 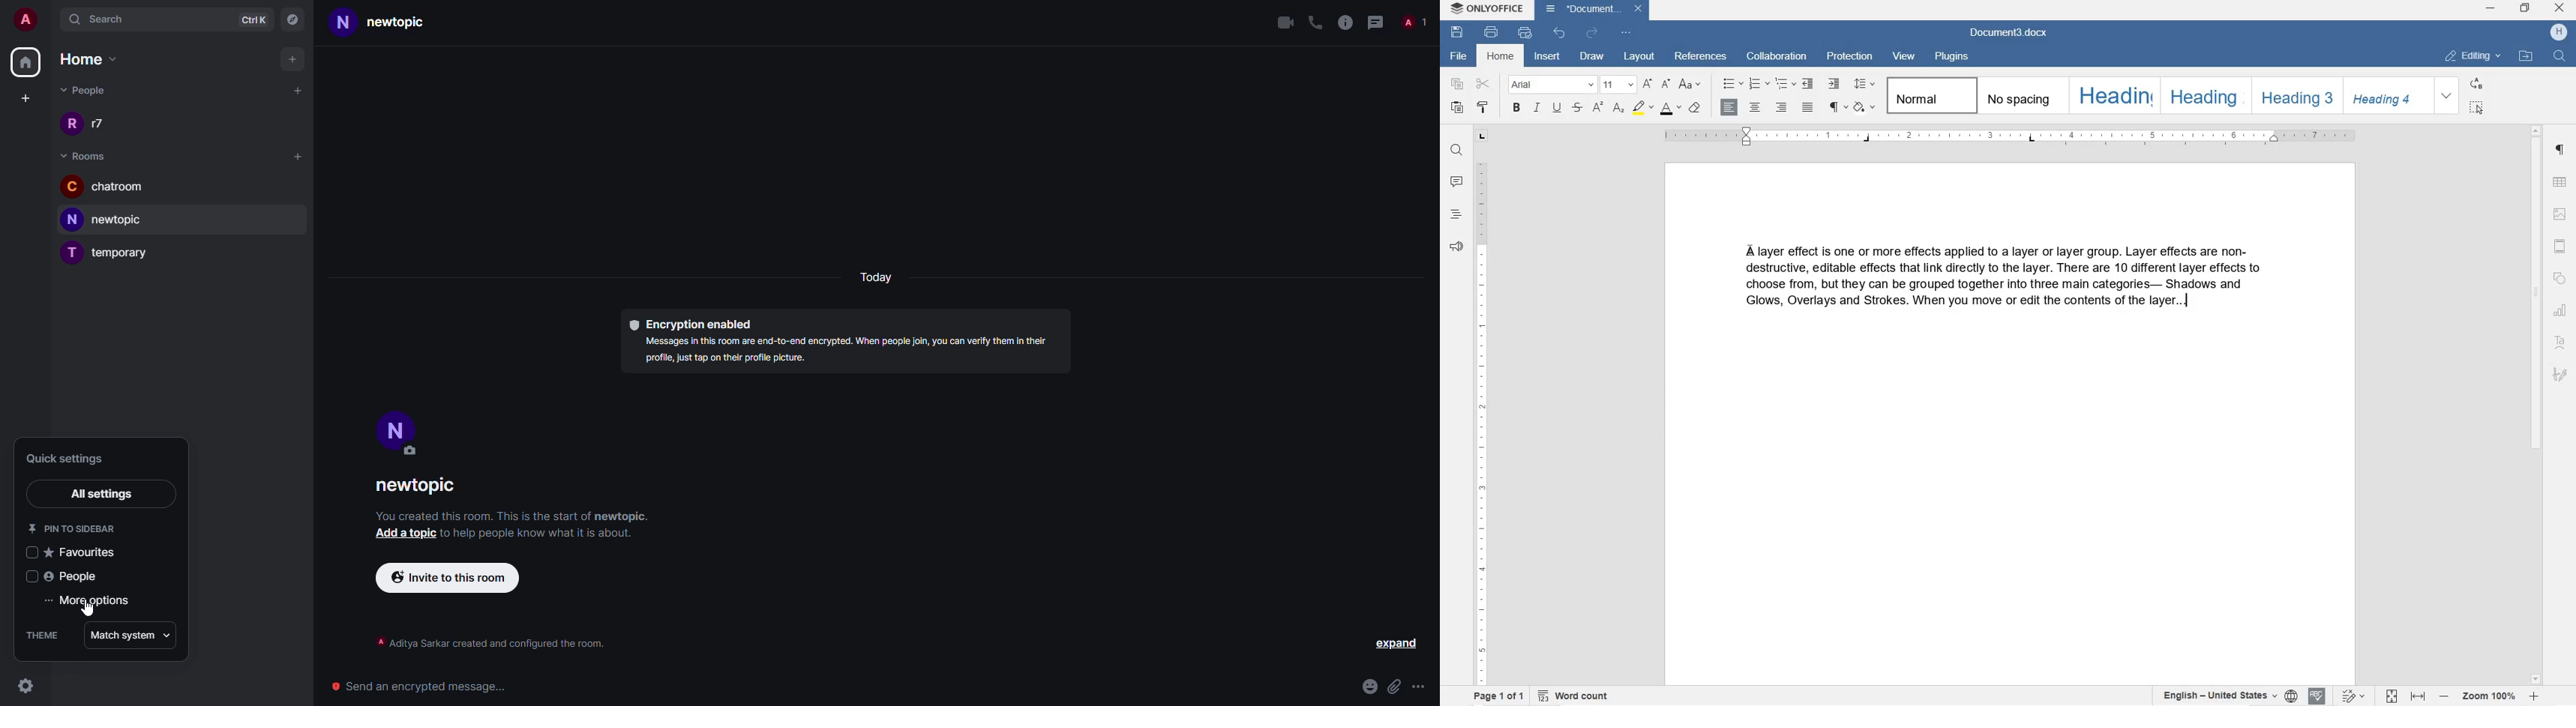 I want to click on DECREASE INDENT, so click(x=1808, y=85).